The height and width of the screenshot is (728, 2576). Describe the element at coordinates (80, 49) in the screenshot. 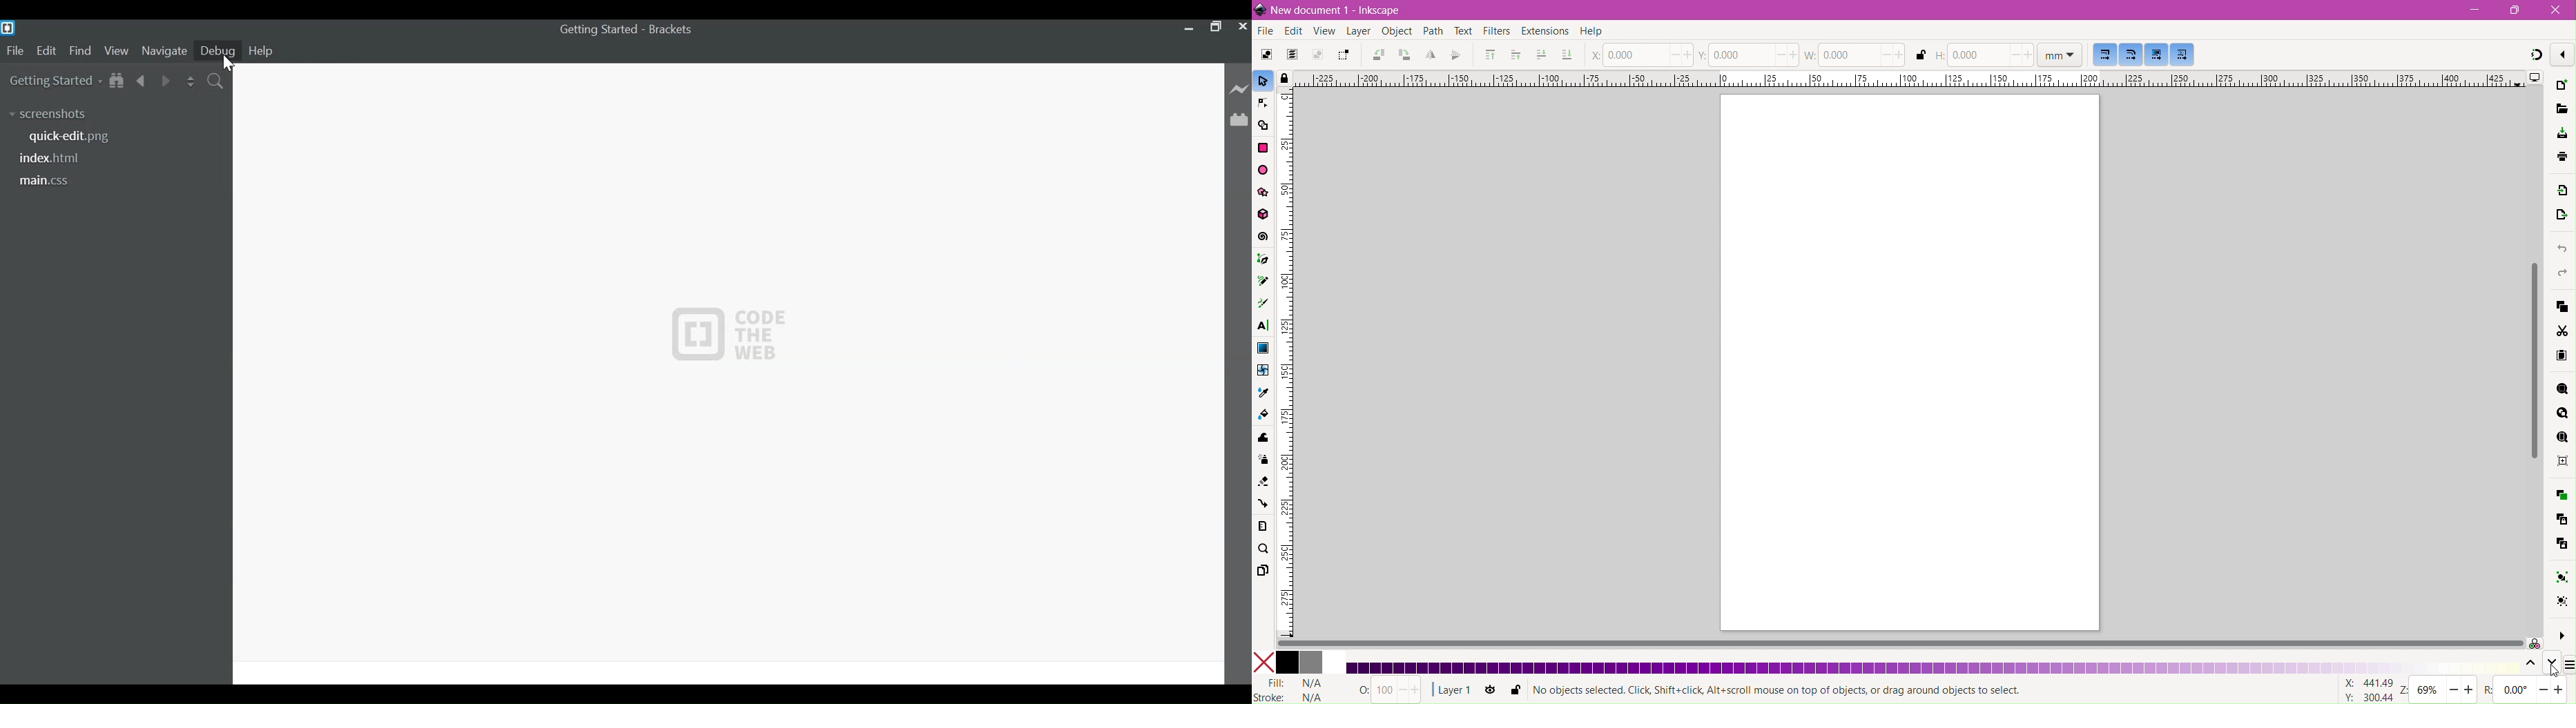

I see `Find` at that location.